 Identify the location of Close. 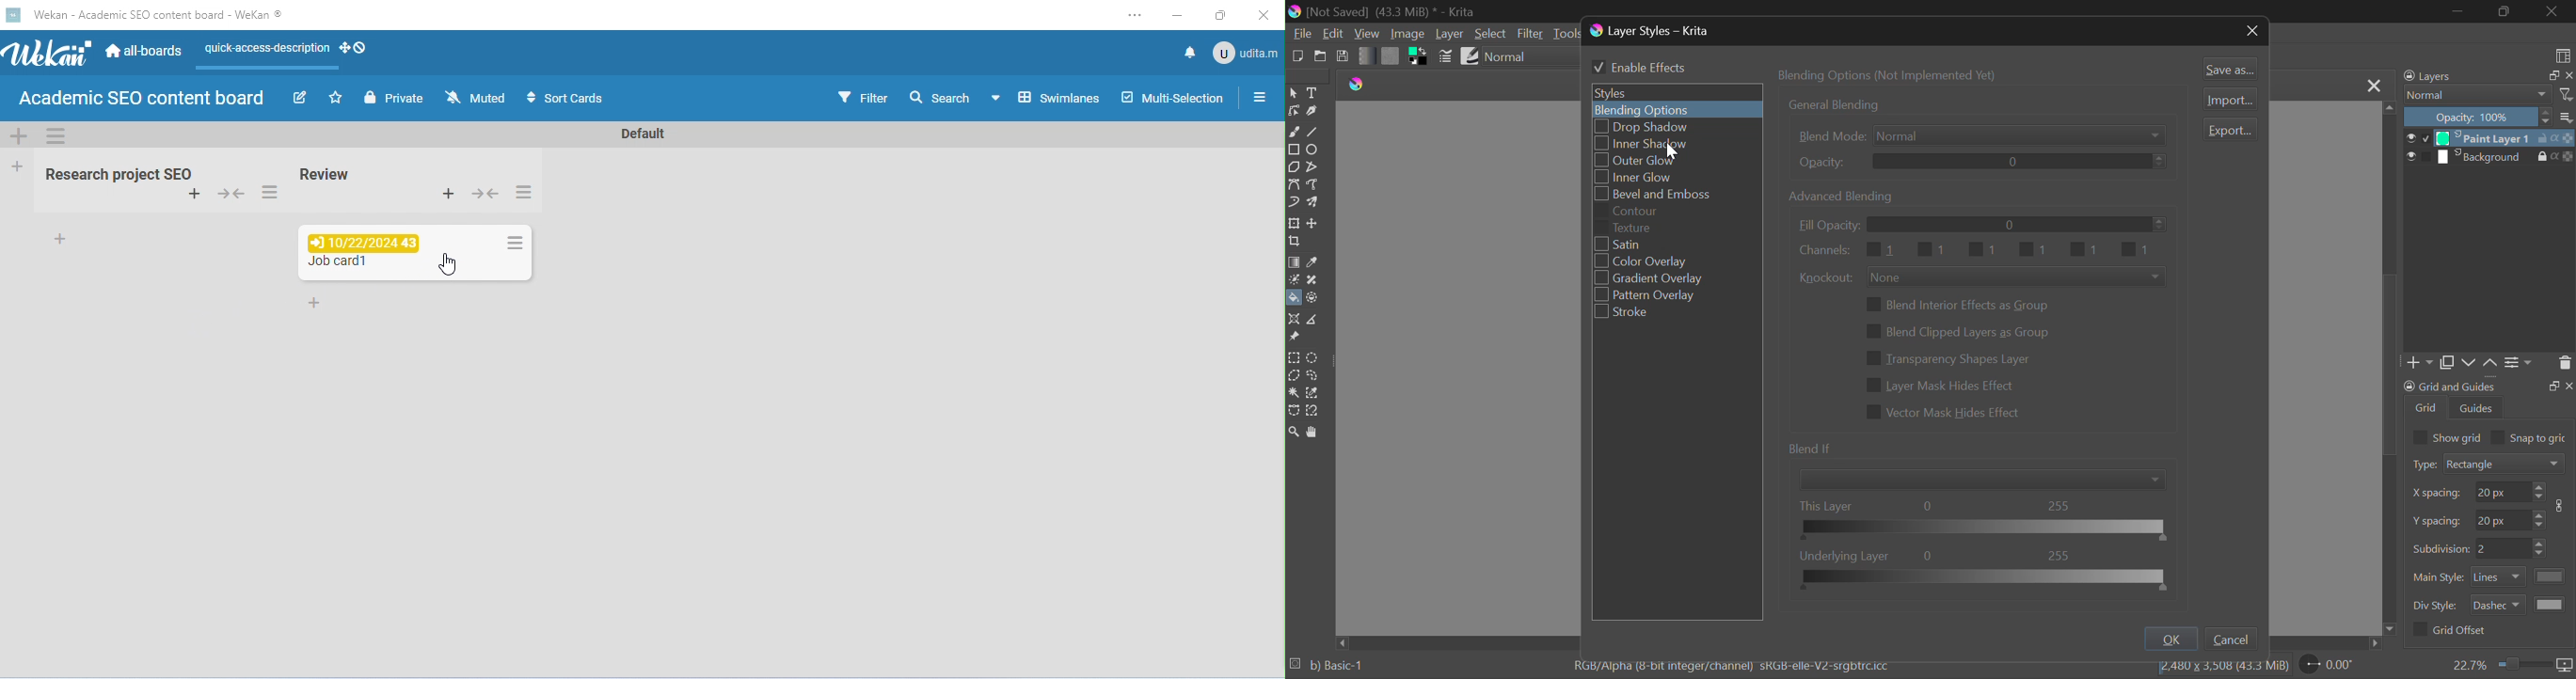
(2553, 11).